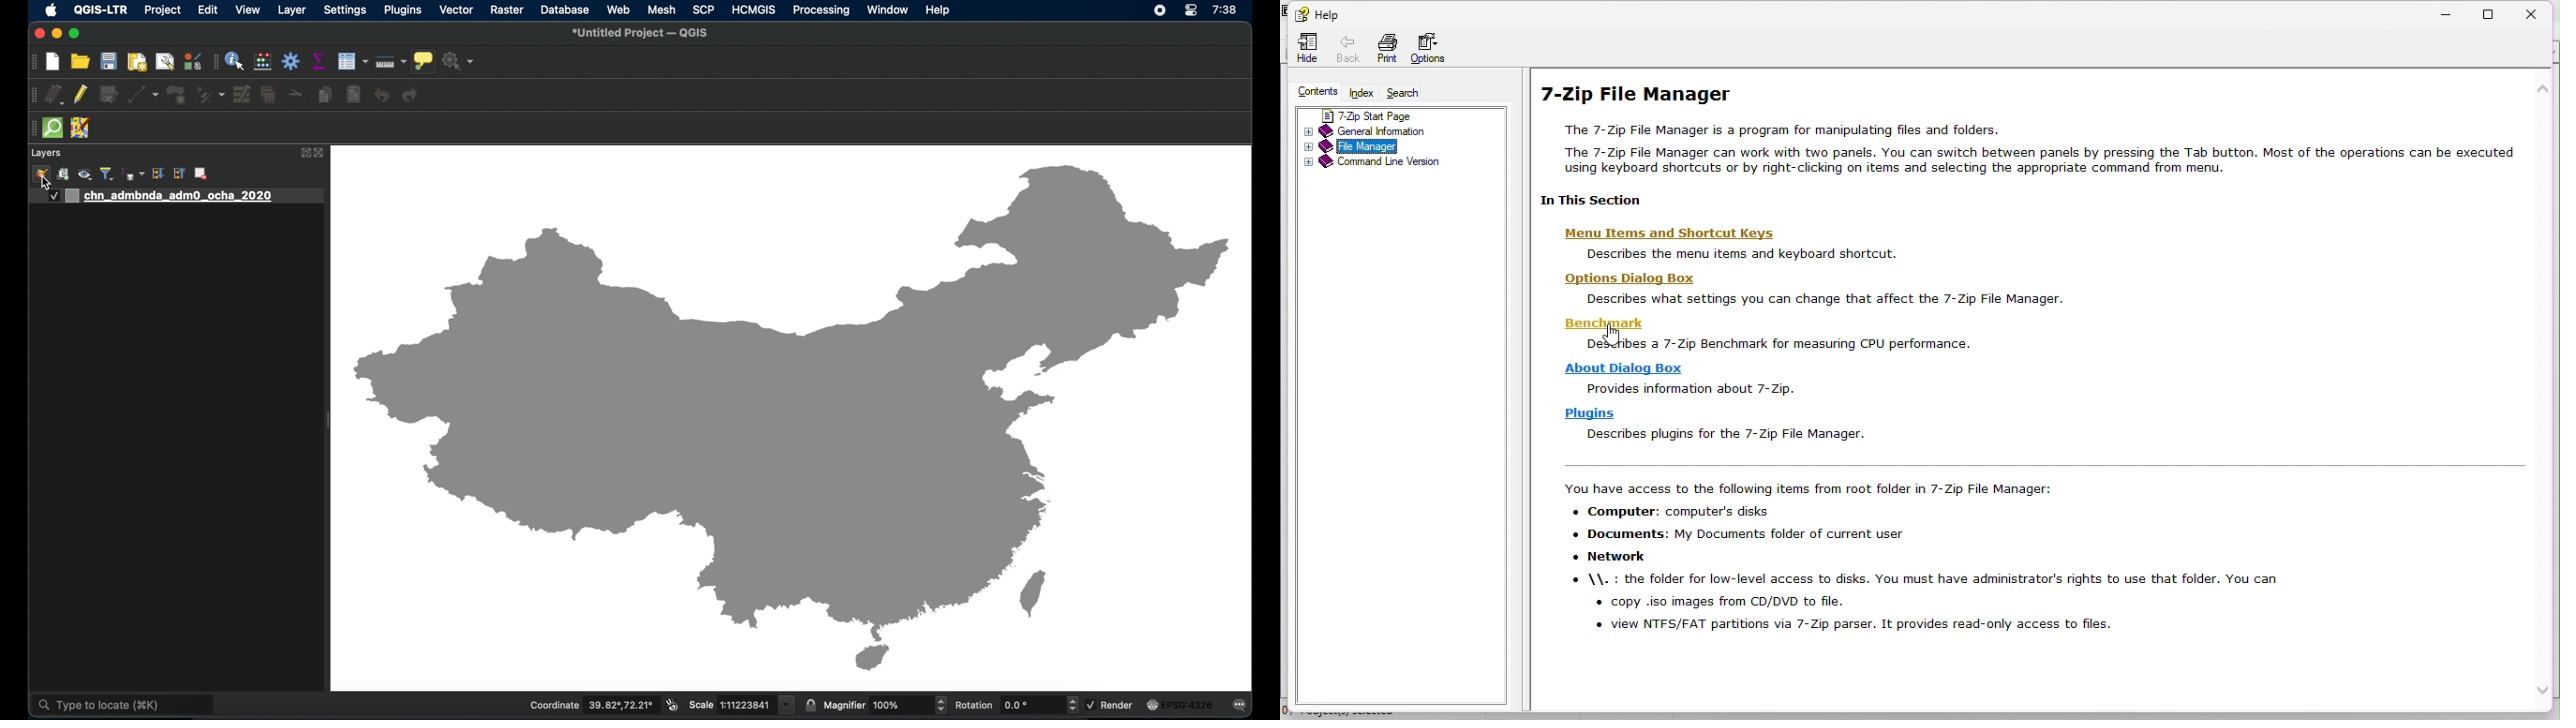  Describe the element at coordinates (1399, 113) in the screenshot. I see `Seven zip start page` at that location.